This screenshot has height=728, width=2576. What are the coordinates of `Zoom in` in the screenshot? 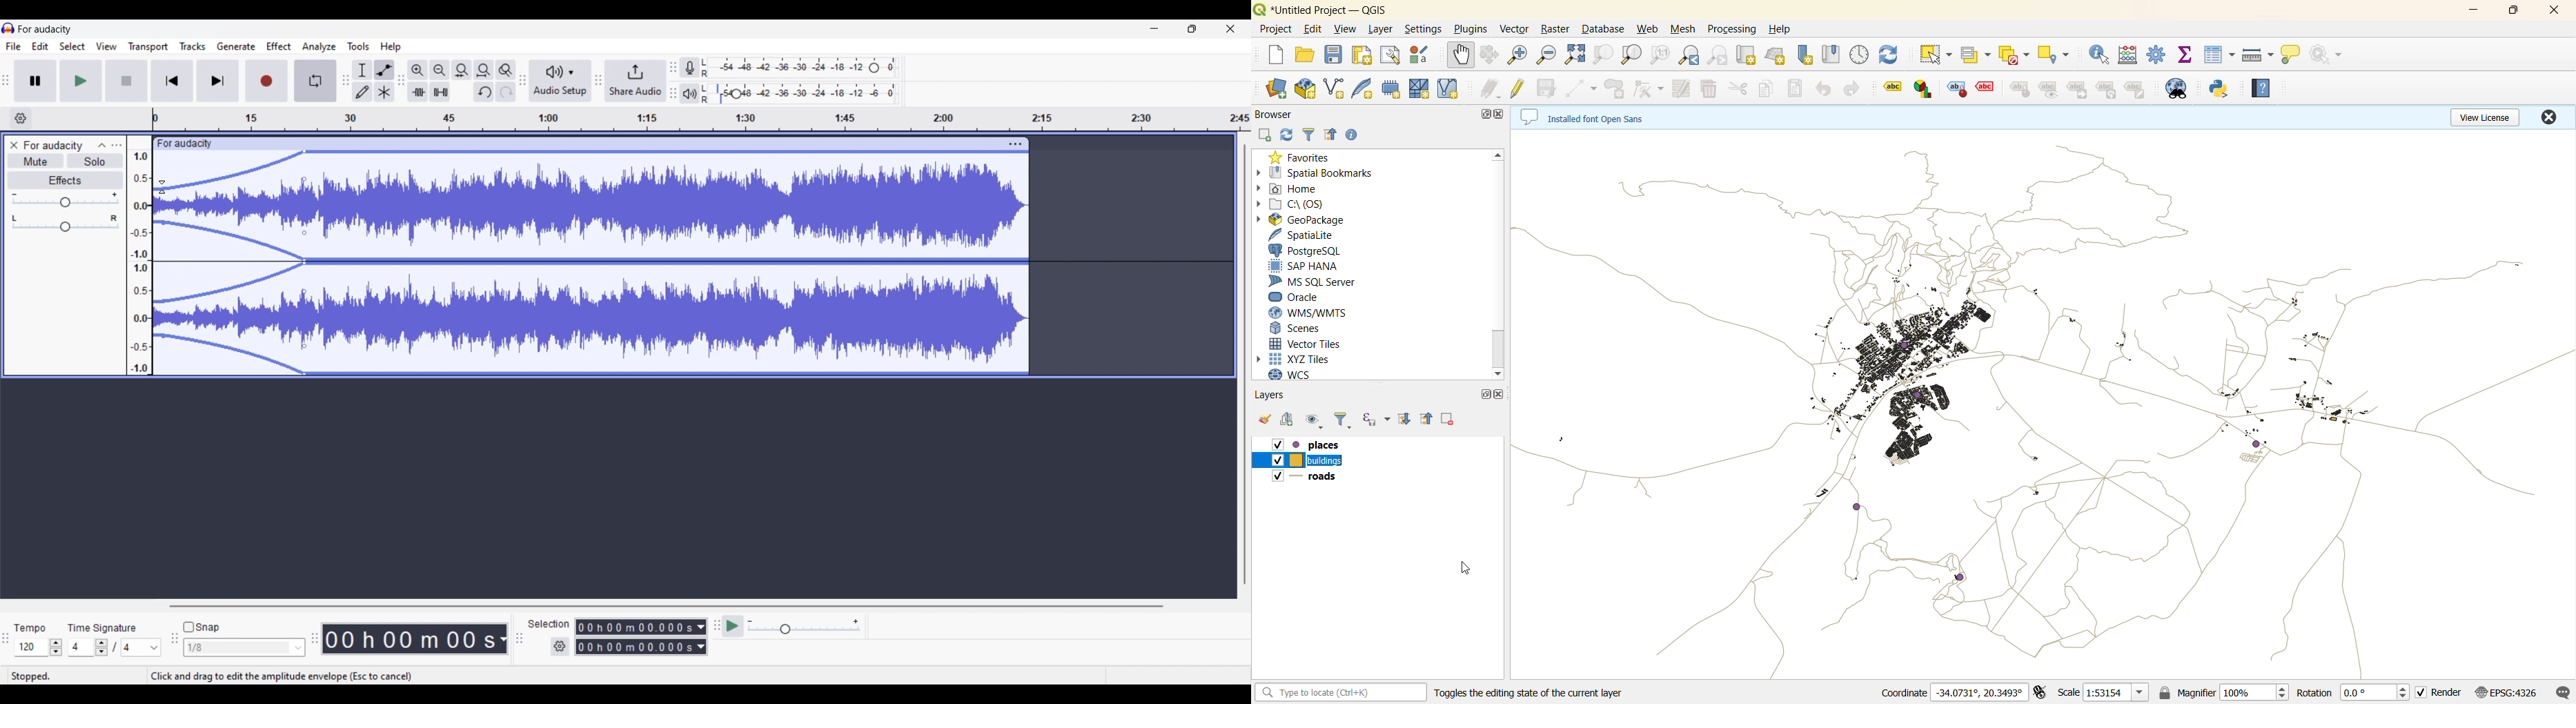 It's located at (418, 70).